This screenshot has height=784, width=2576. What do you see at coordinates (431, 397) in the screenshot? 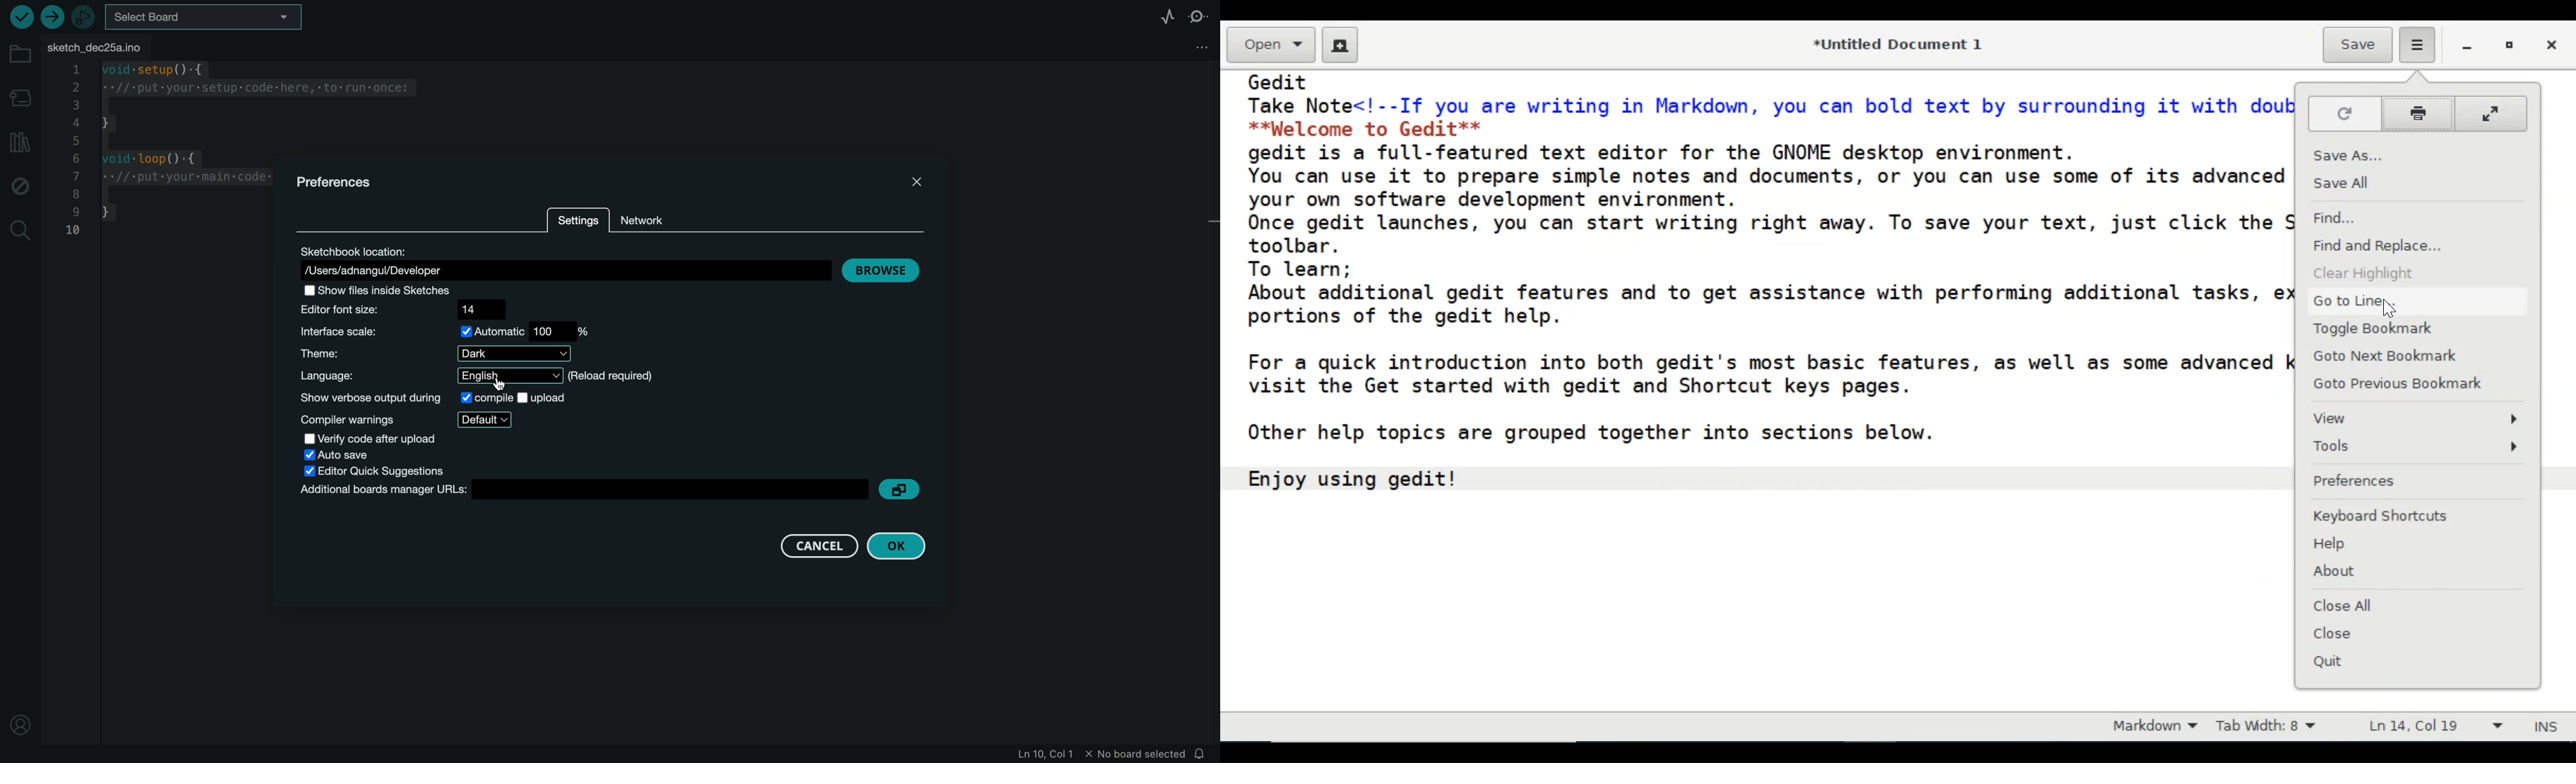
I see `show  verbose` at bounding box center [431, 397].